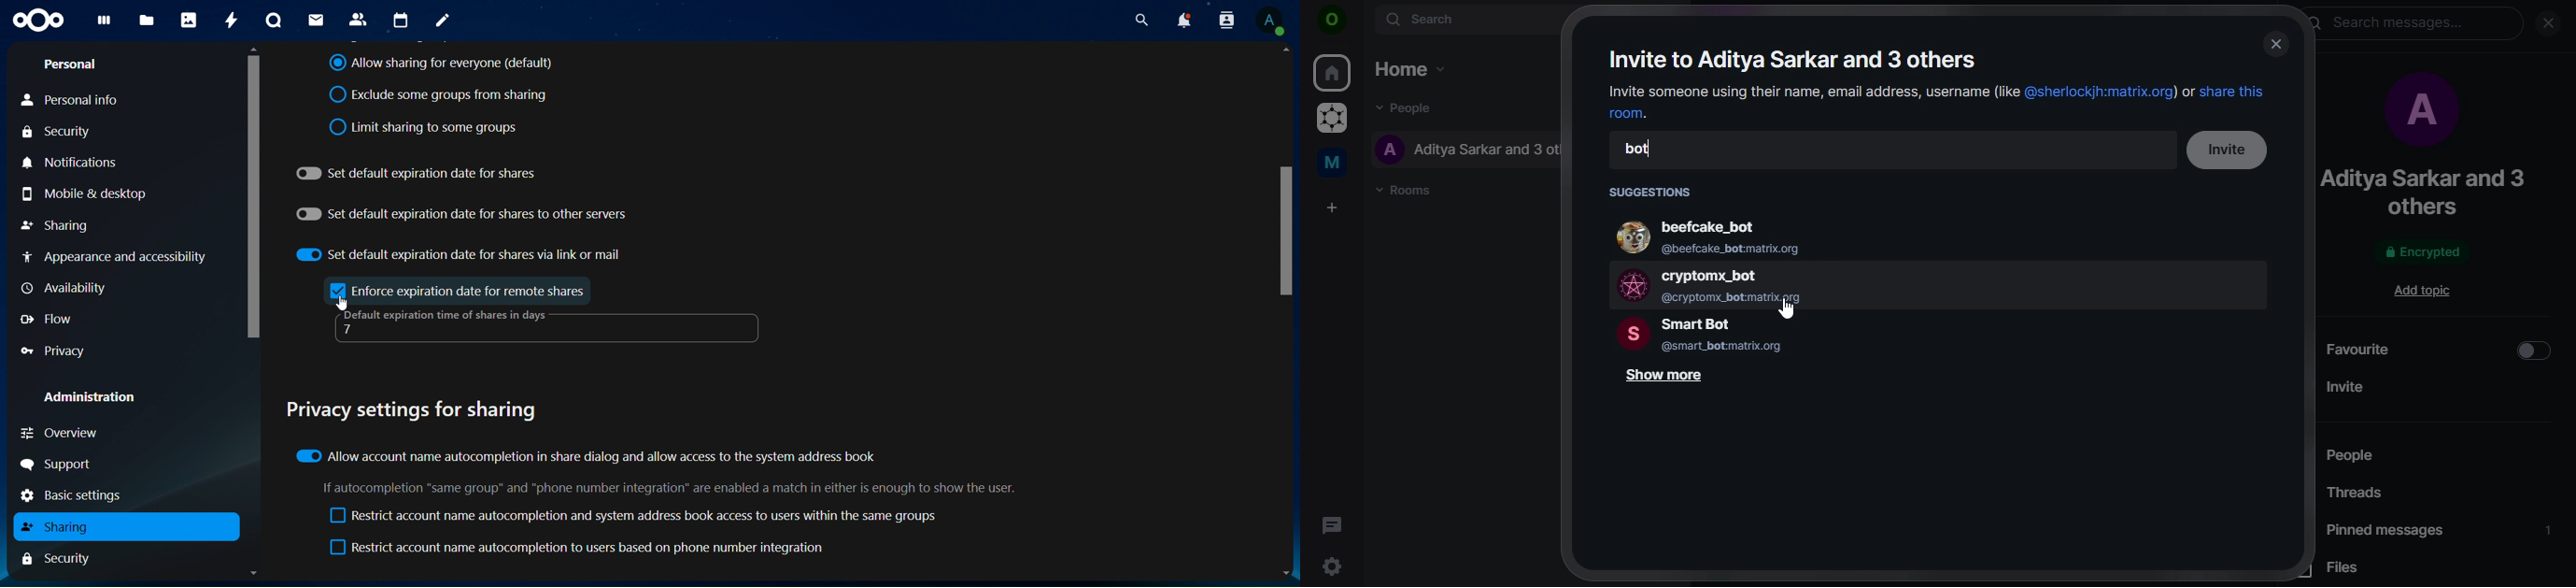  Describe the element at coordinates (1332, 22) in the screenshot. I see `icon` at that location.